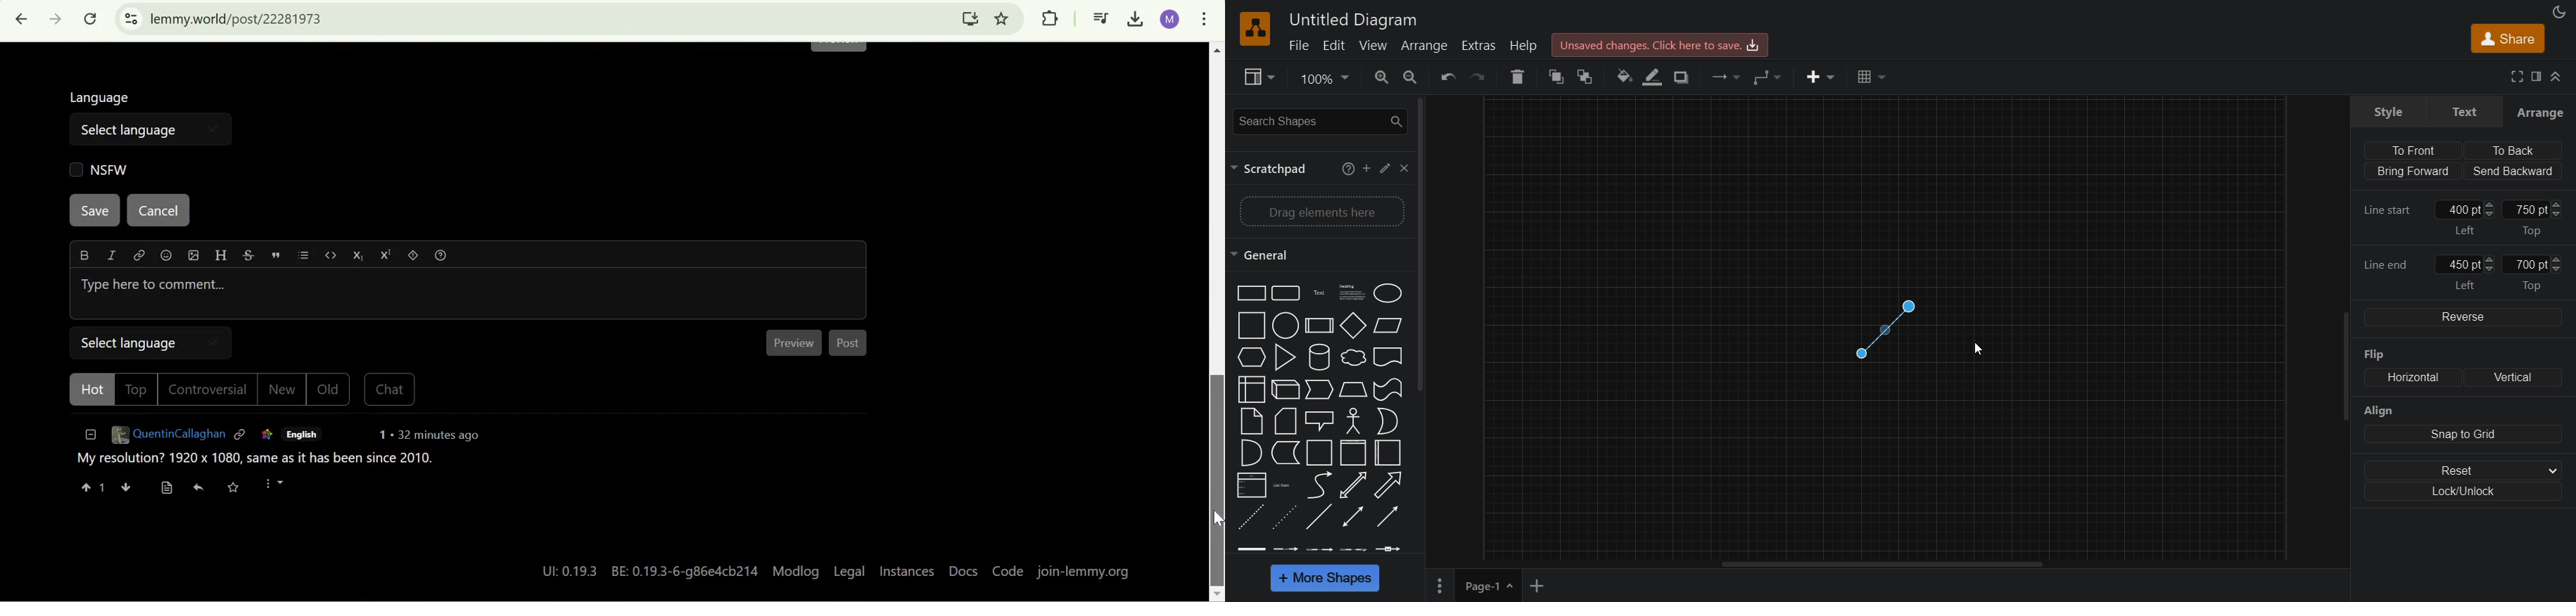 The height and width of the screenshot is (616, 2576). I want to click on collapse, so click(88, 438).